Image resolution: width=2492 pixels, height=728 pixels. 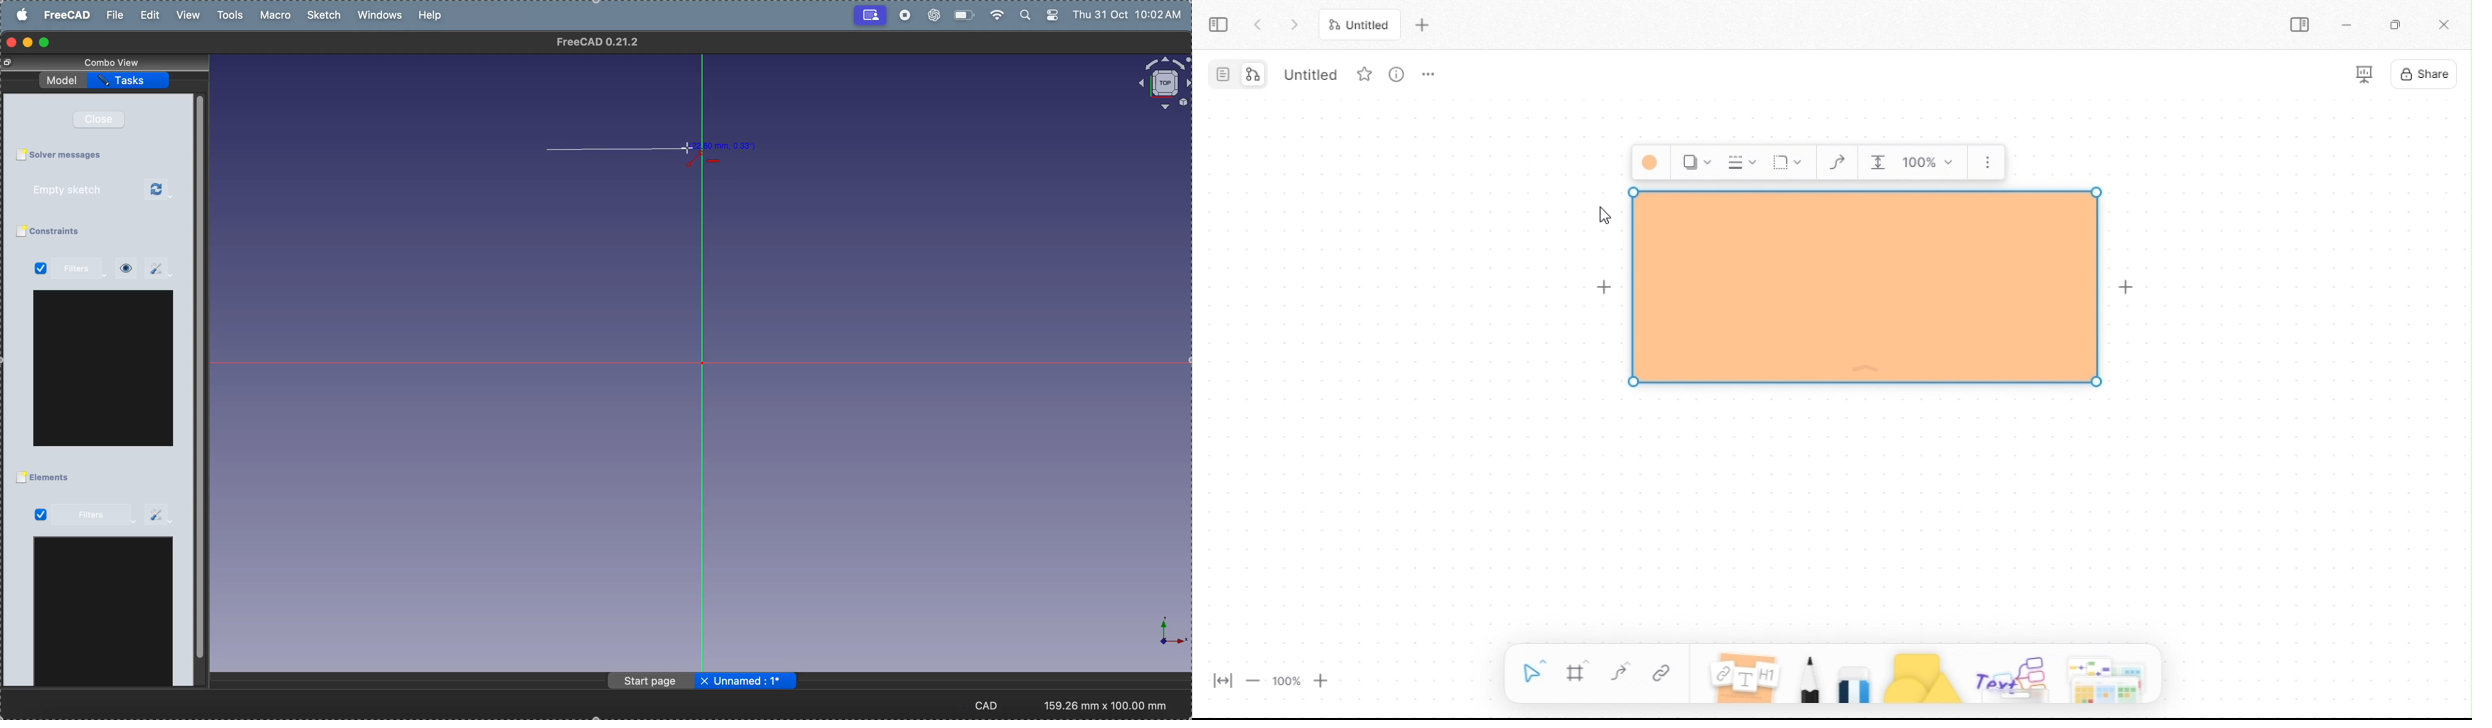 I want to click on apple menu, so click(x=23, y=14).